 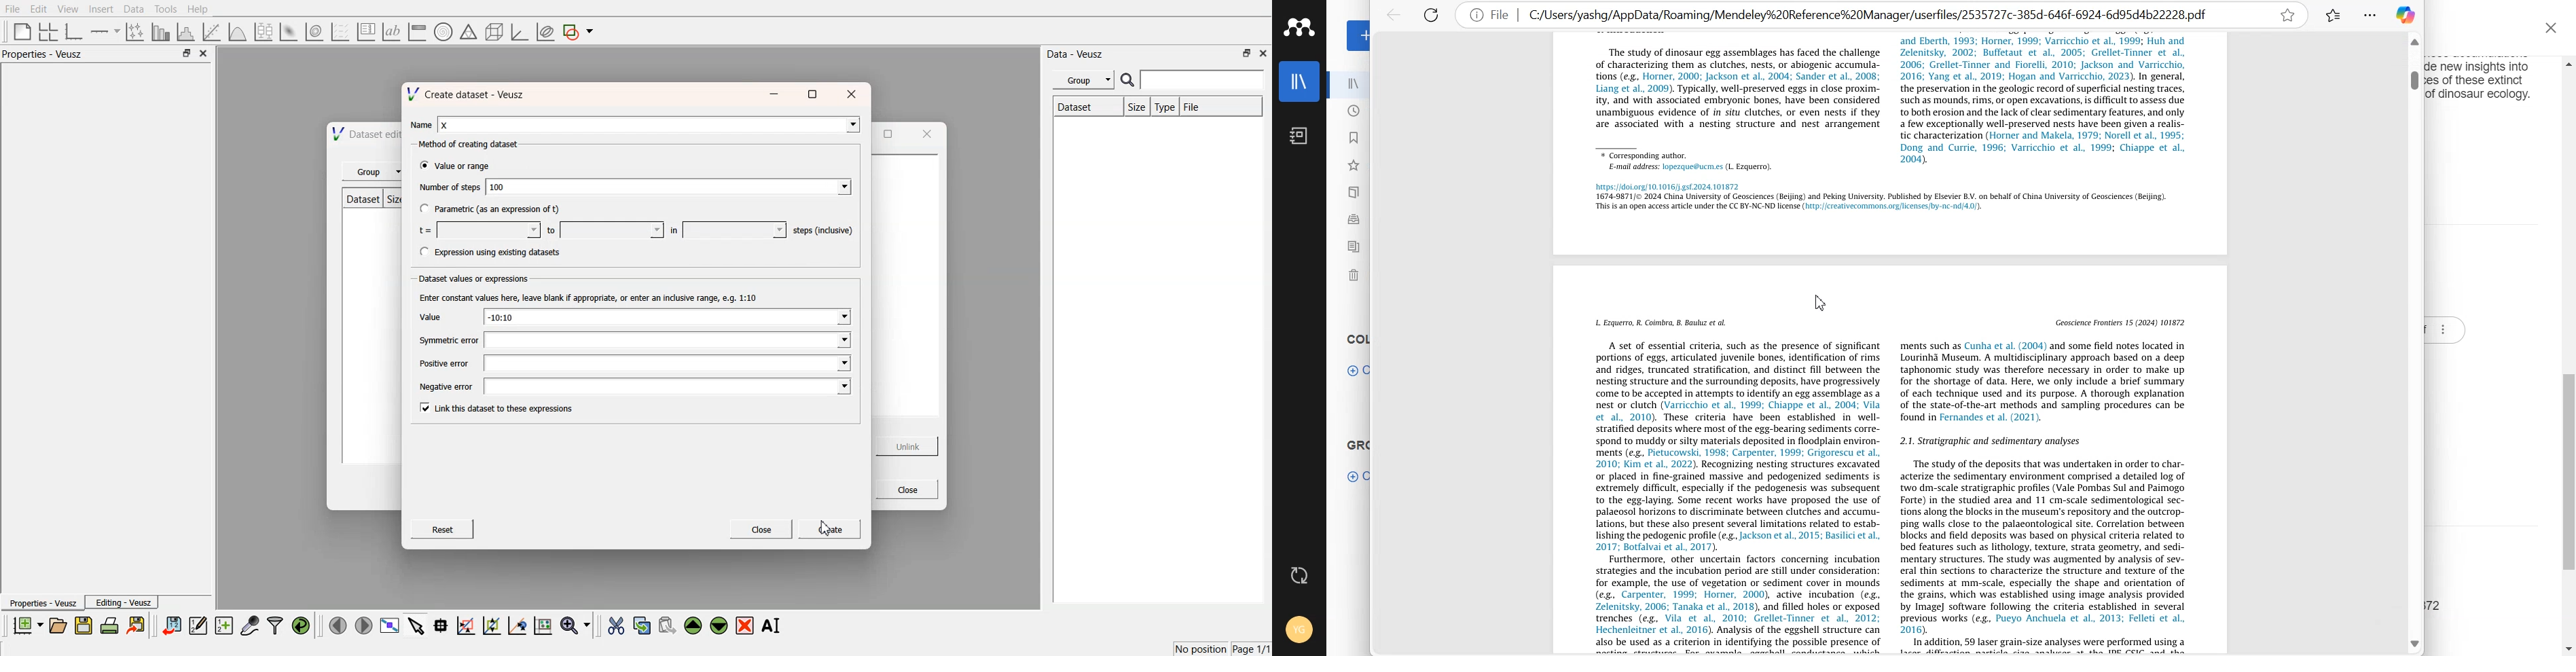 What do you see at coordinates (854, 92) in the screenshot?
I see `close` at bounding box center [854, 92].